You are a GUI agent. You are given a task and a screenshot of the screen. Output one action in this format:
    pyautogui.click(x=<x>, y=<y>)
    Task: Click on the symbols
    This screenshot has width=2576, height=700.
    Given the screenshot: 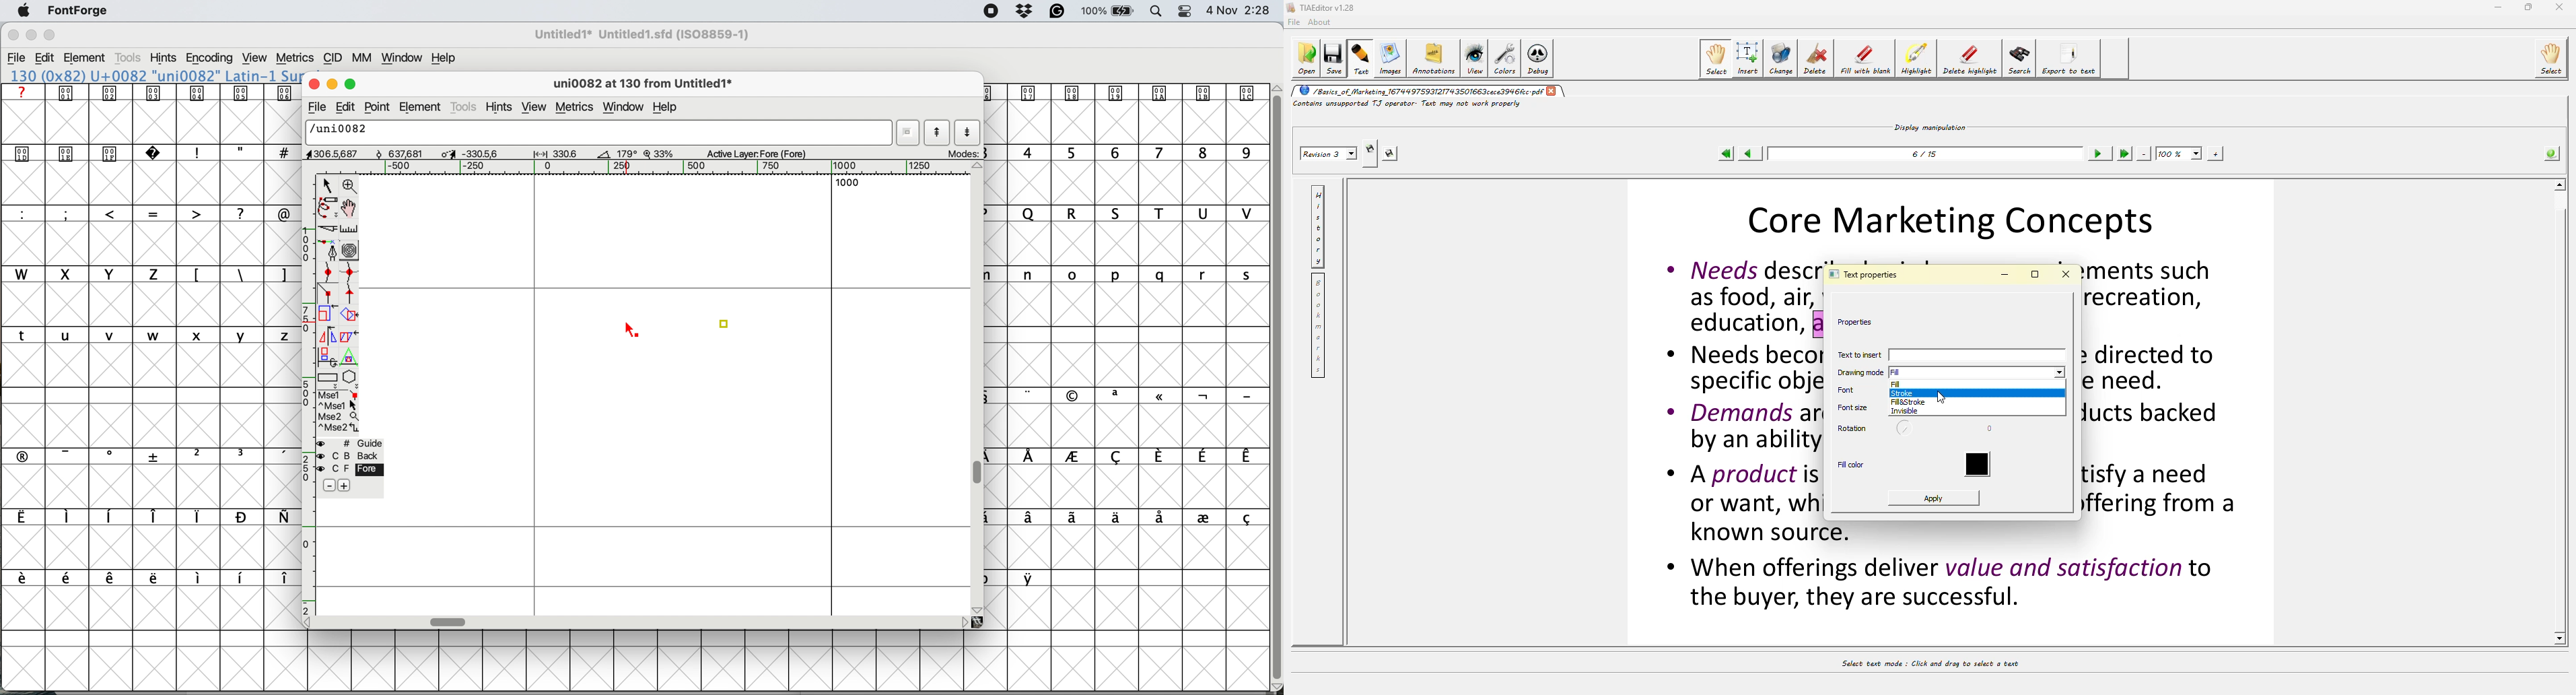 What is the action you would take?
    pyautogui.click(x=158, y=455)
    